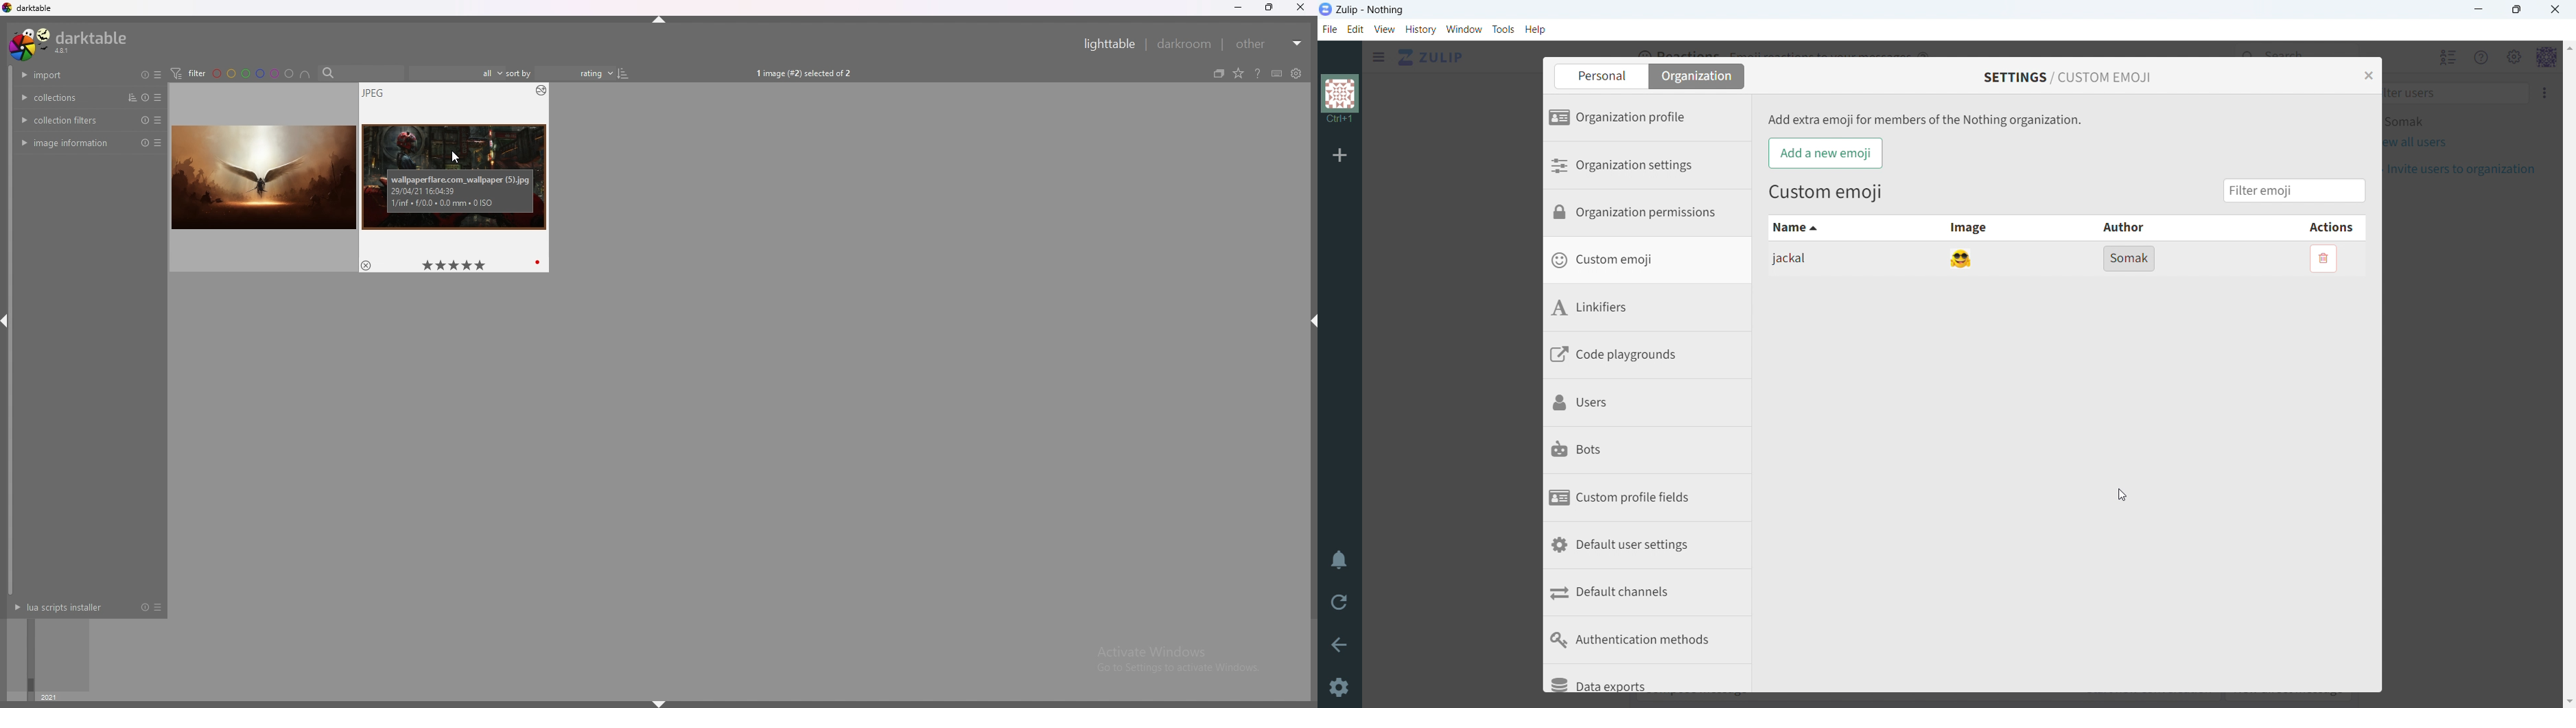  Describe the element at coordinates (2517, 10) in the screenshot. I see `maximize` at that location.